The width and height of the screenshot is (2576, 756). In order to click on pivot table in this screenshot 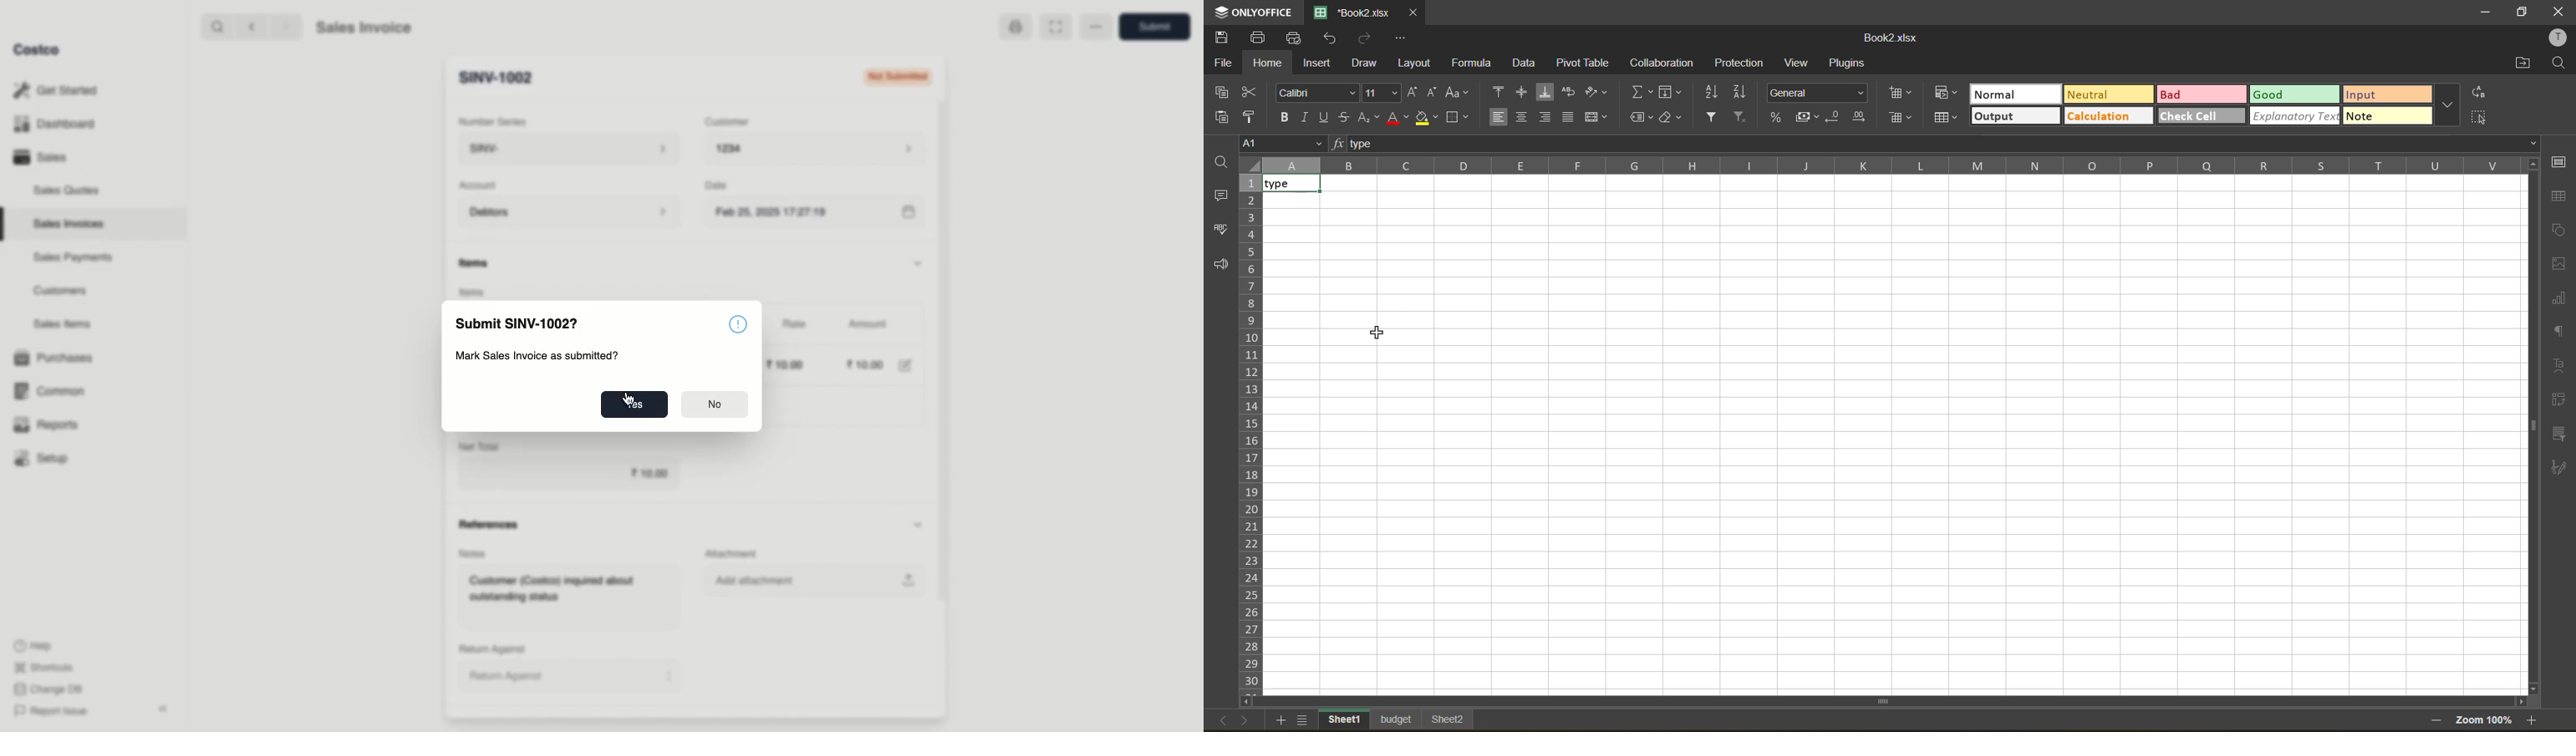, I will do `click(1584, 64)`.